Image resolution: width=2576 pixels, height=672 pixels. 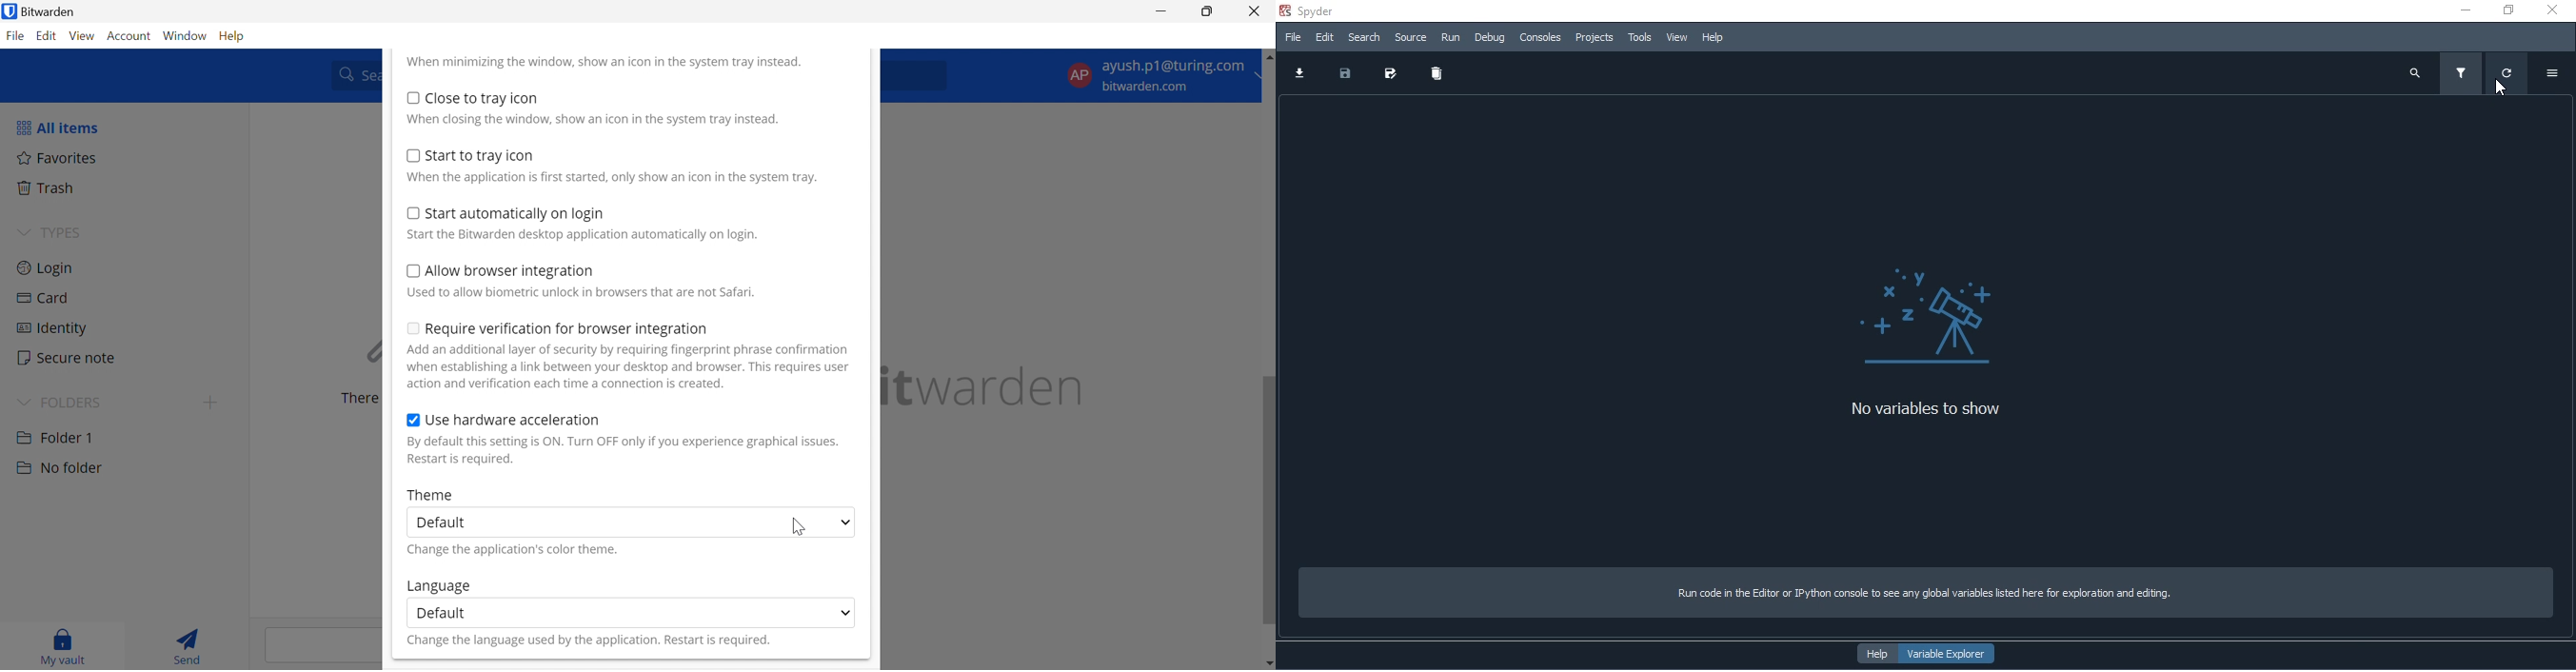 What do you see at coordinates (1295, 71) in the screenshot?
I see `download` at bounding box center [1295, 71].